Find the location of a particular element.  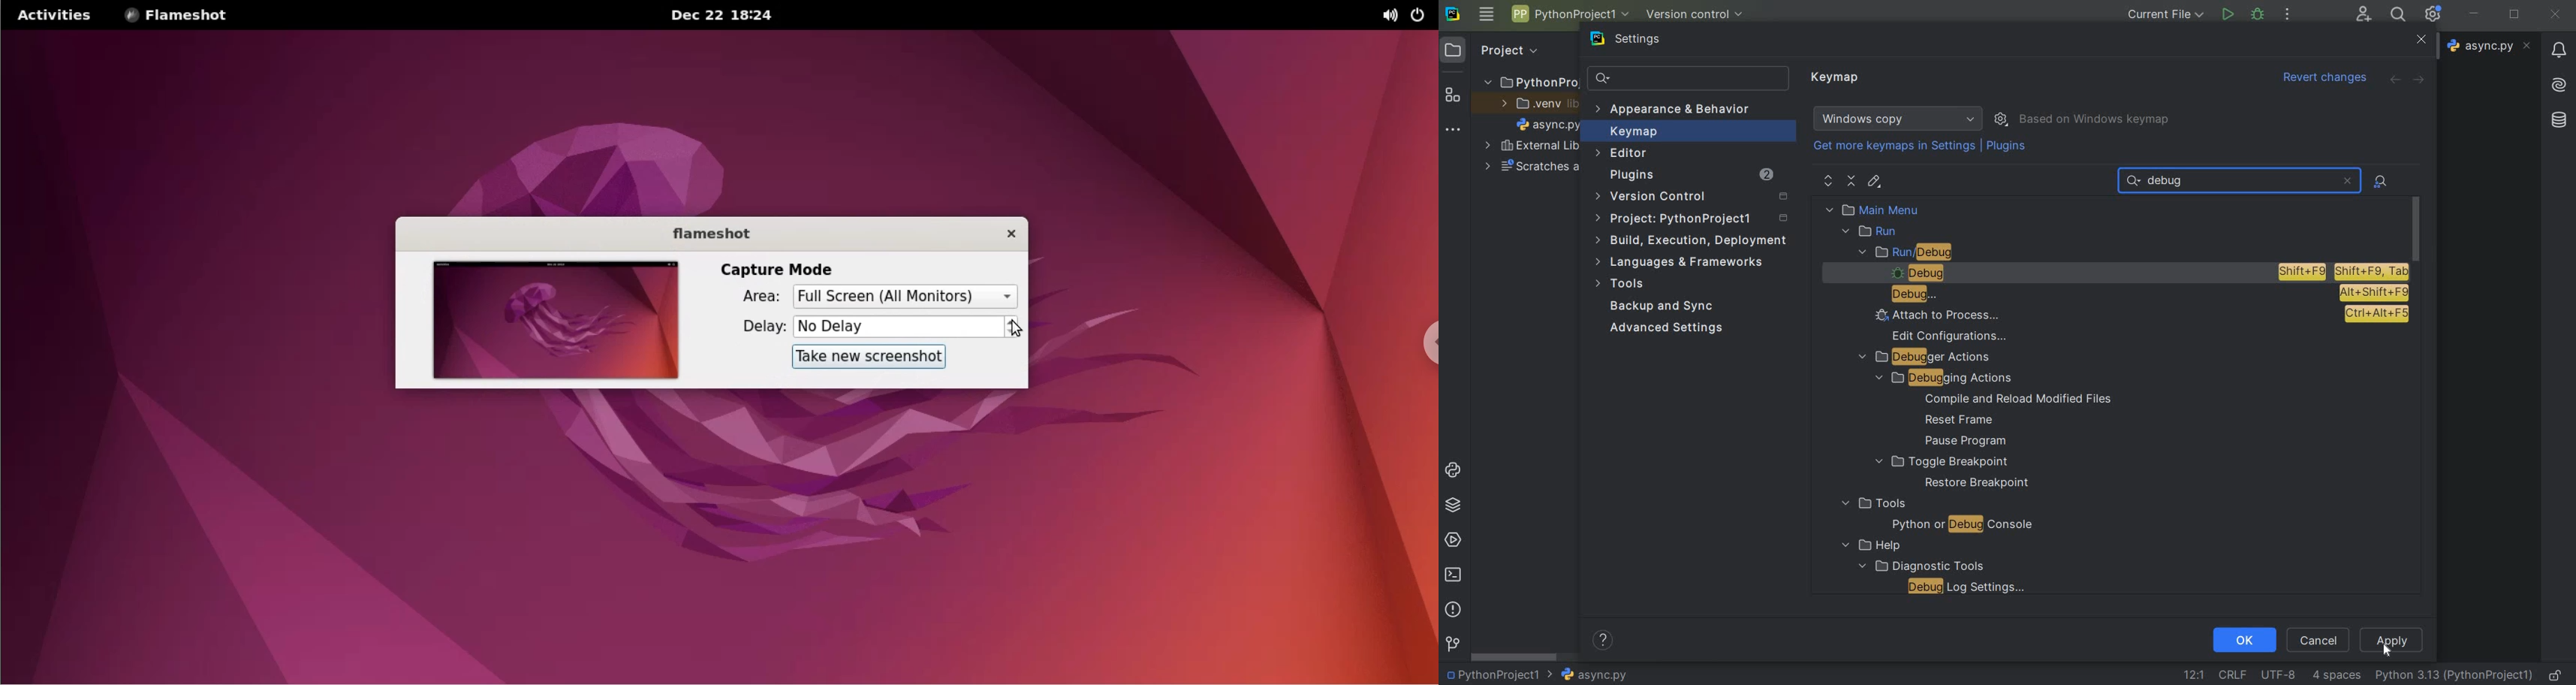

version control is located at coordinates (1699, 15).